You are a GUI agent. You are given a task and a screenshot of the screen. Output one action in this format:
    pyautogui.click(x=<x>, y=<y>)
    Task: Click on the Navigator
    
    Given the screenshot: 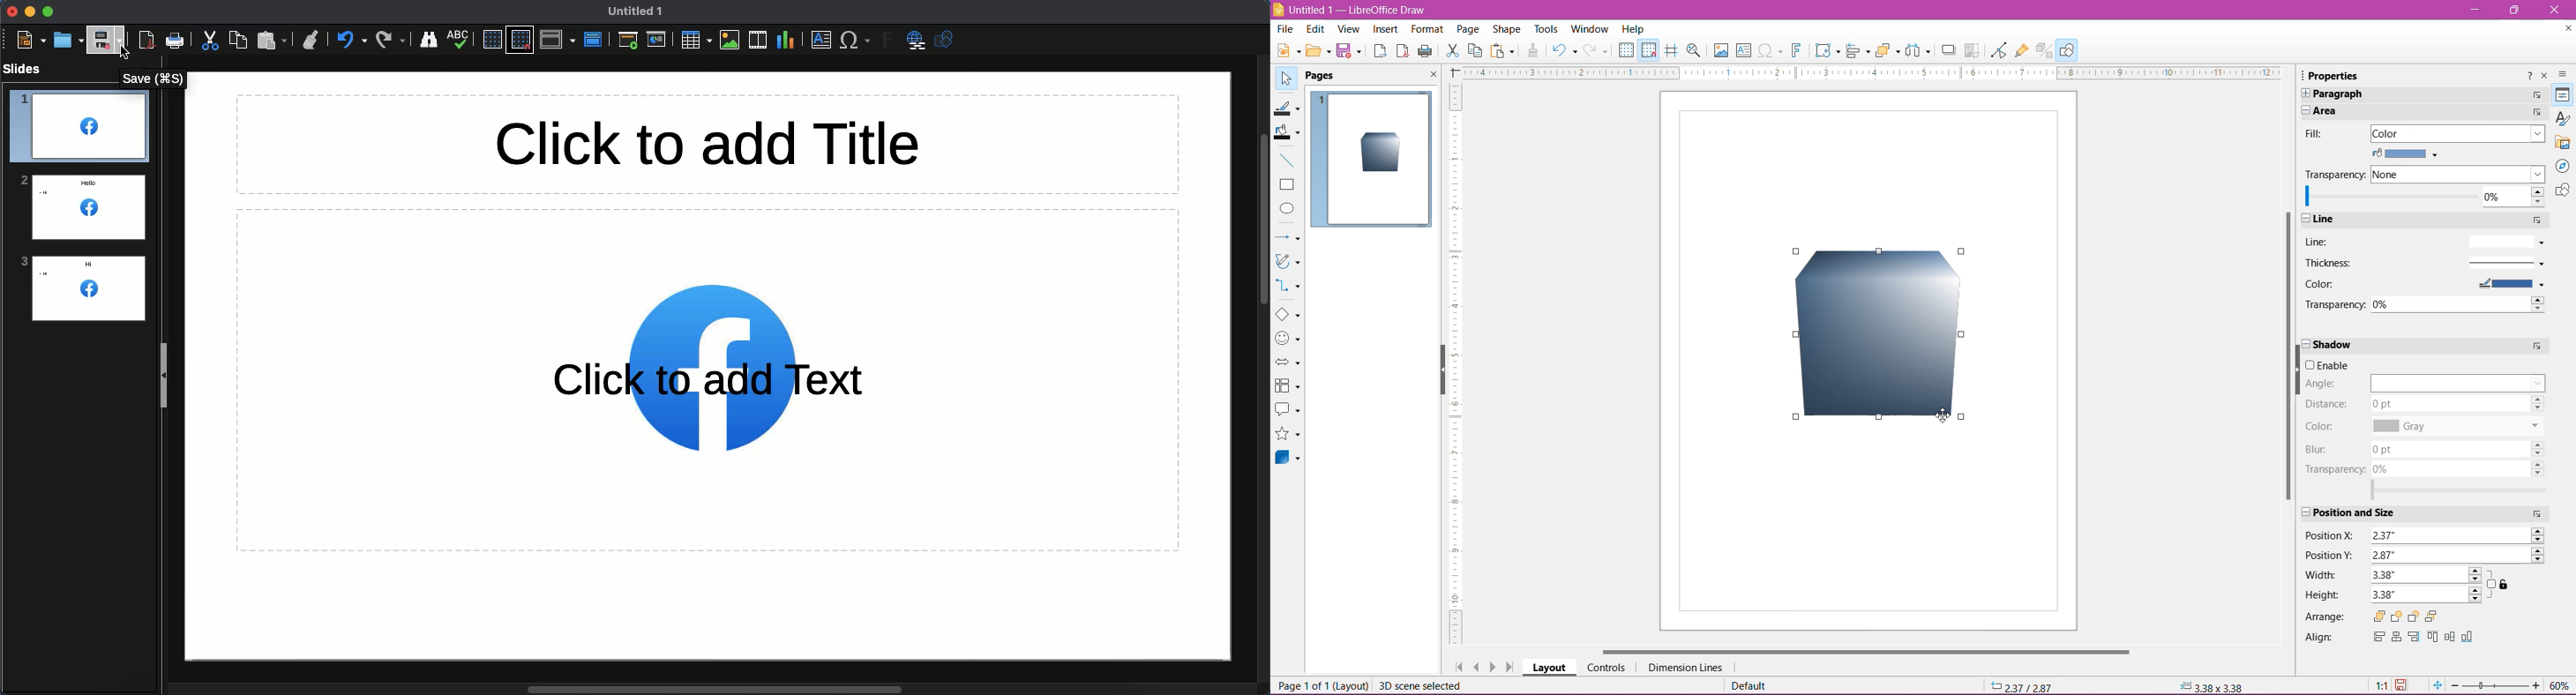 What is the action you would take?
    pyautogui.click(x=2561, y=166)
    